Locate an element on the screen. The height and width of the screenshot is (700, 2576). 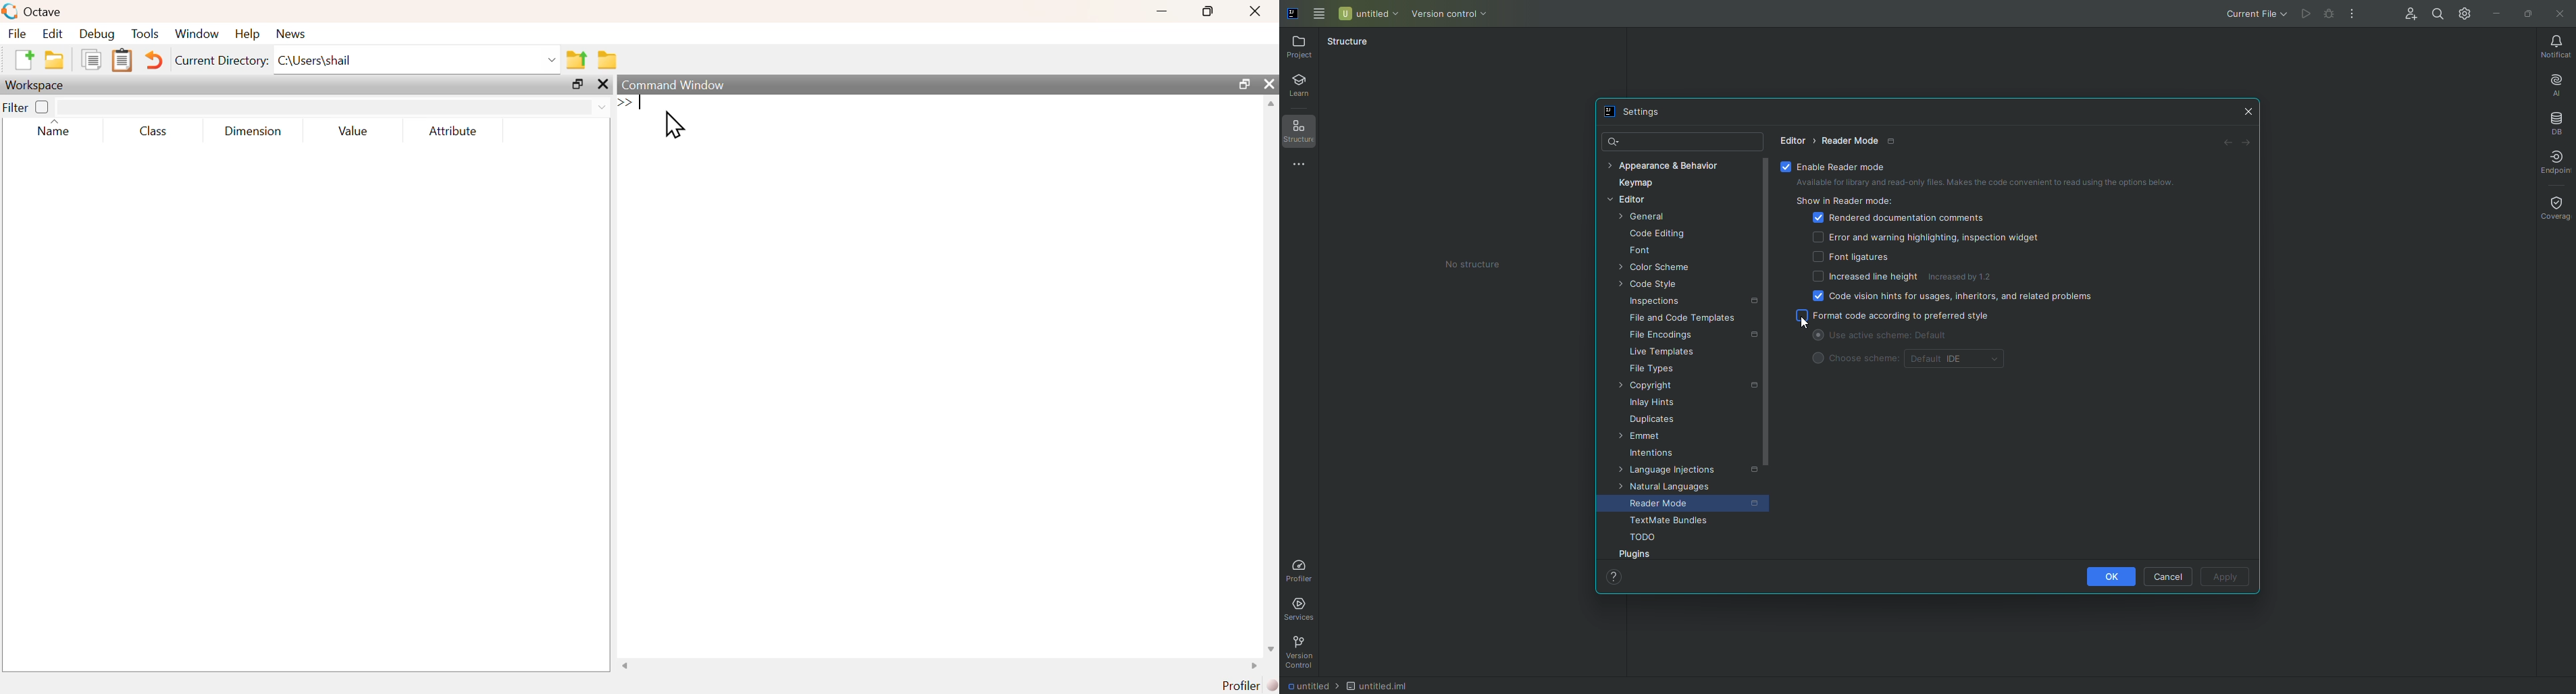
Close is located at coordinates (1255, 11).